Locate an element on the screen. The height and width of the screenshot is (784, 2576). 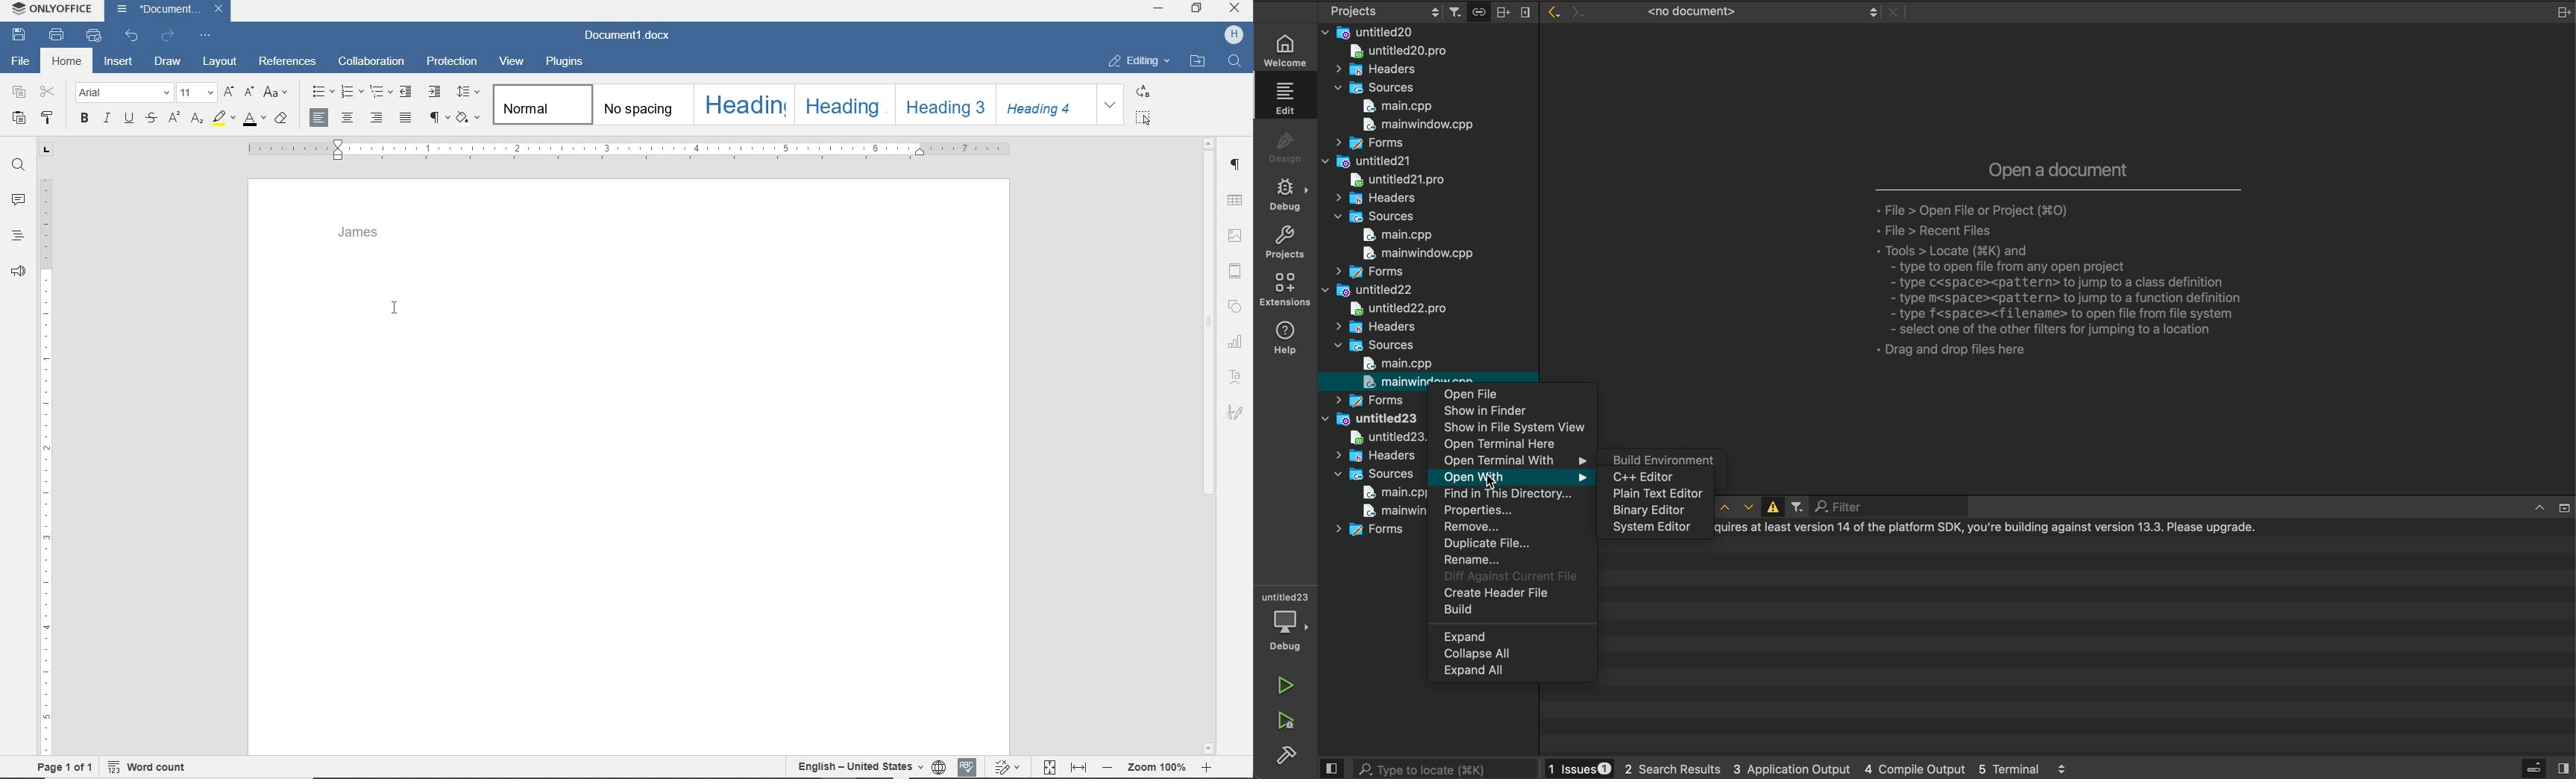
SHAPE is located at coordinates (1234, 305).